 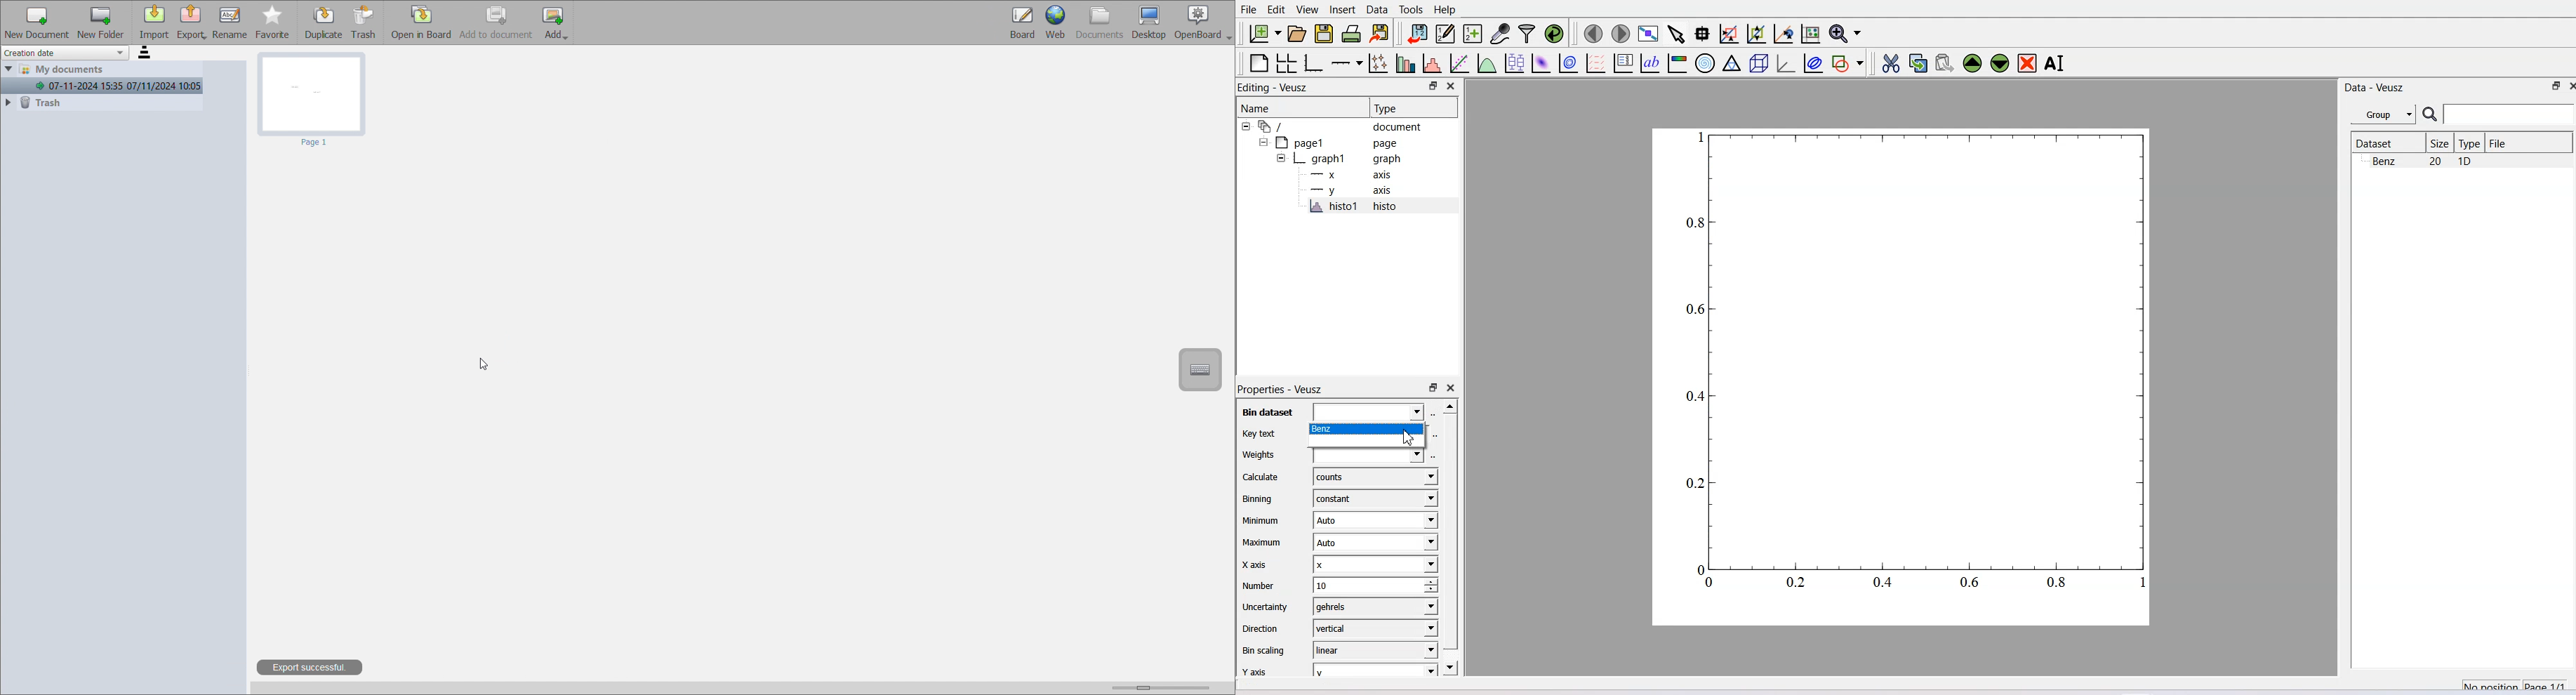 What do you see at coordinates (1258, 63) in the screenshot?
I see `Blank Page` at bounding box center [1258, 63].